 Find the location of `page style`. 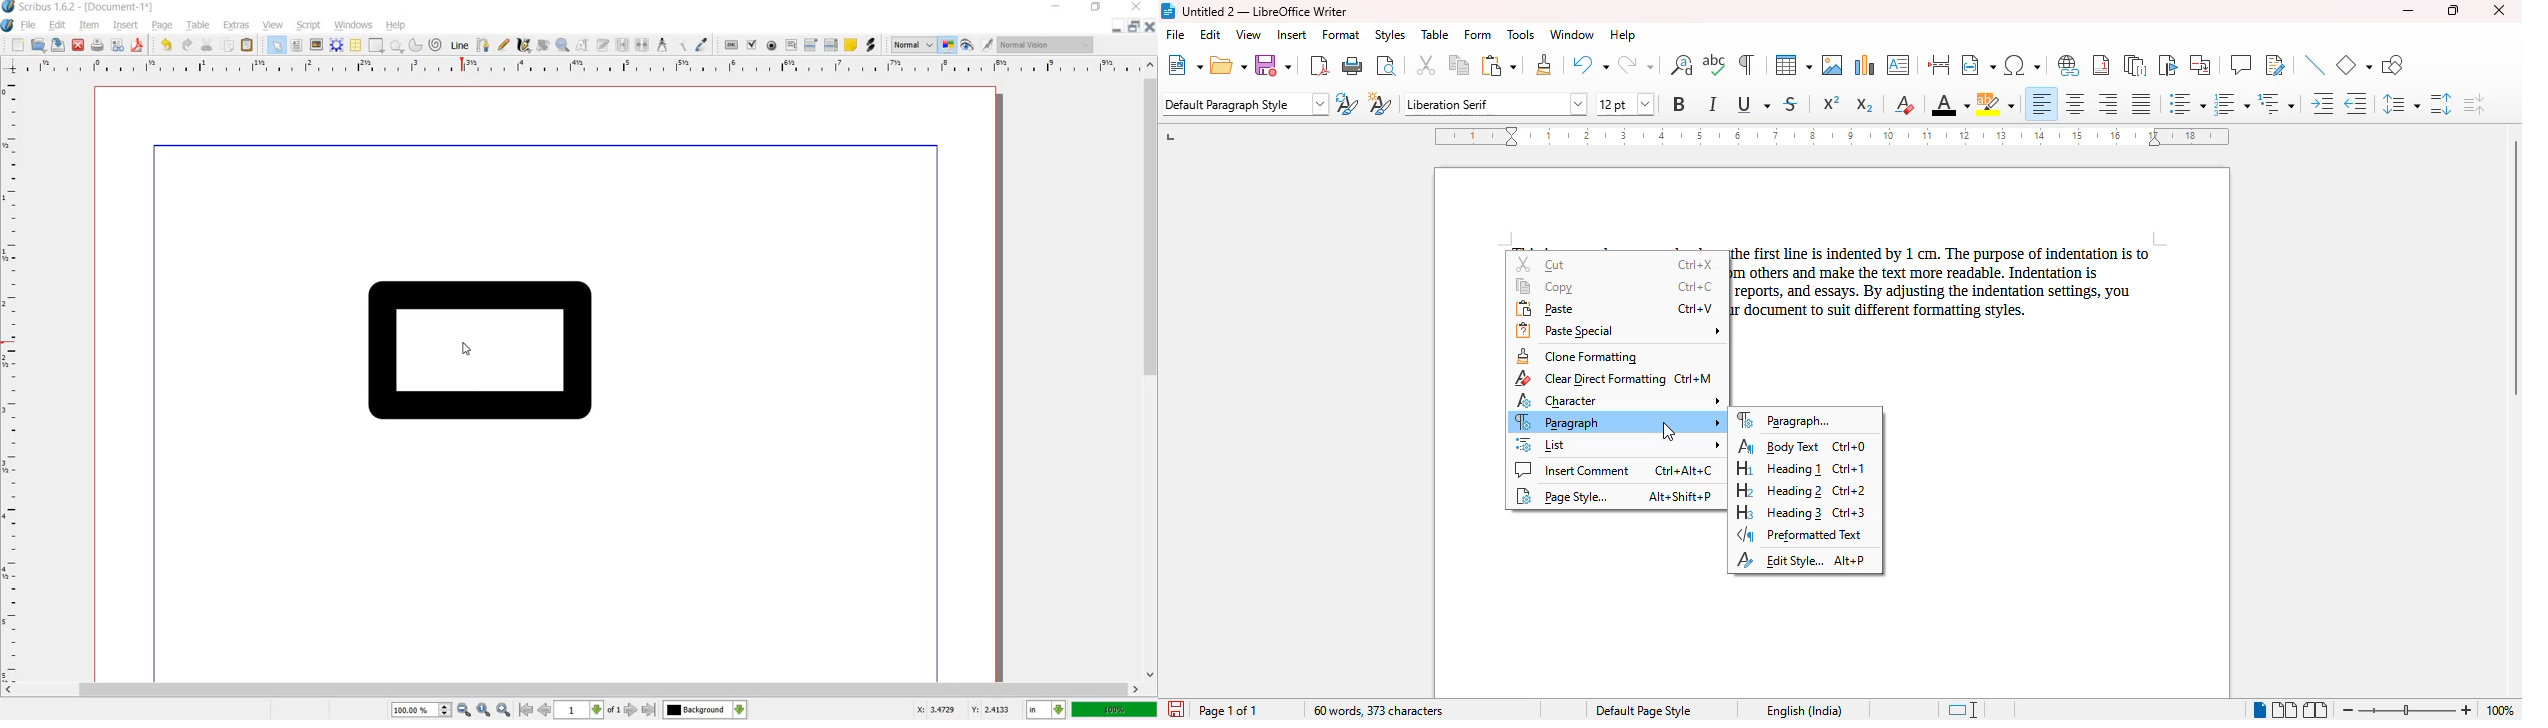

page style is located at coordinates (1644, 710).